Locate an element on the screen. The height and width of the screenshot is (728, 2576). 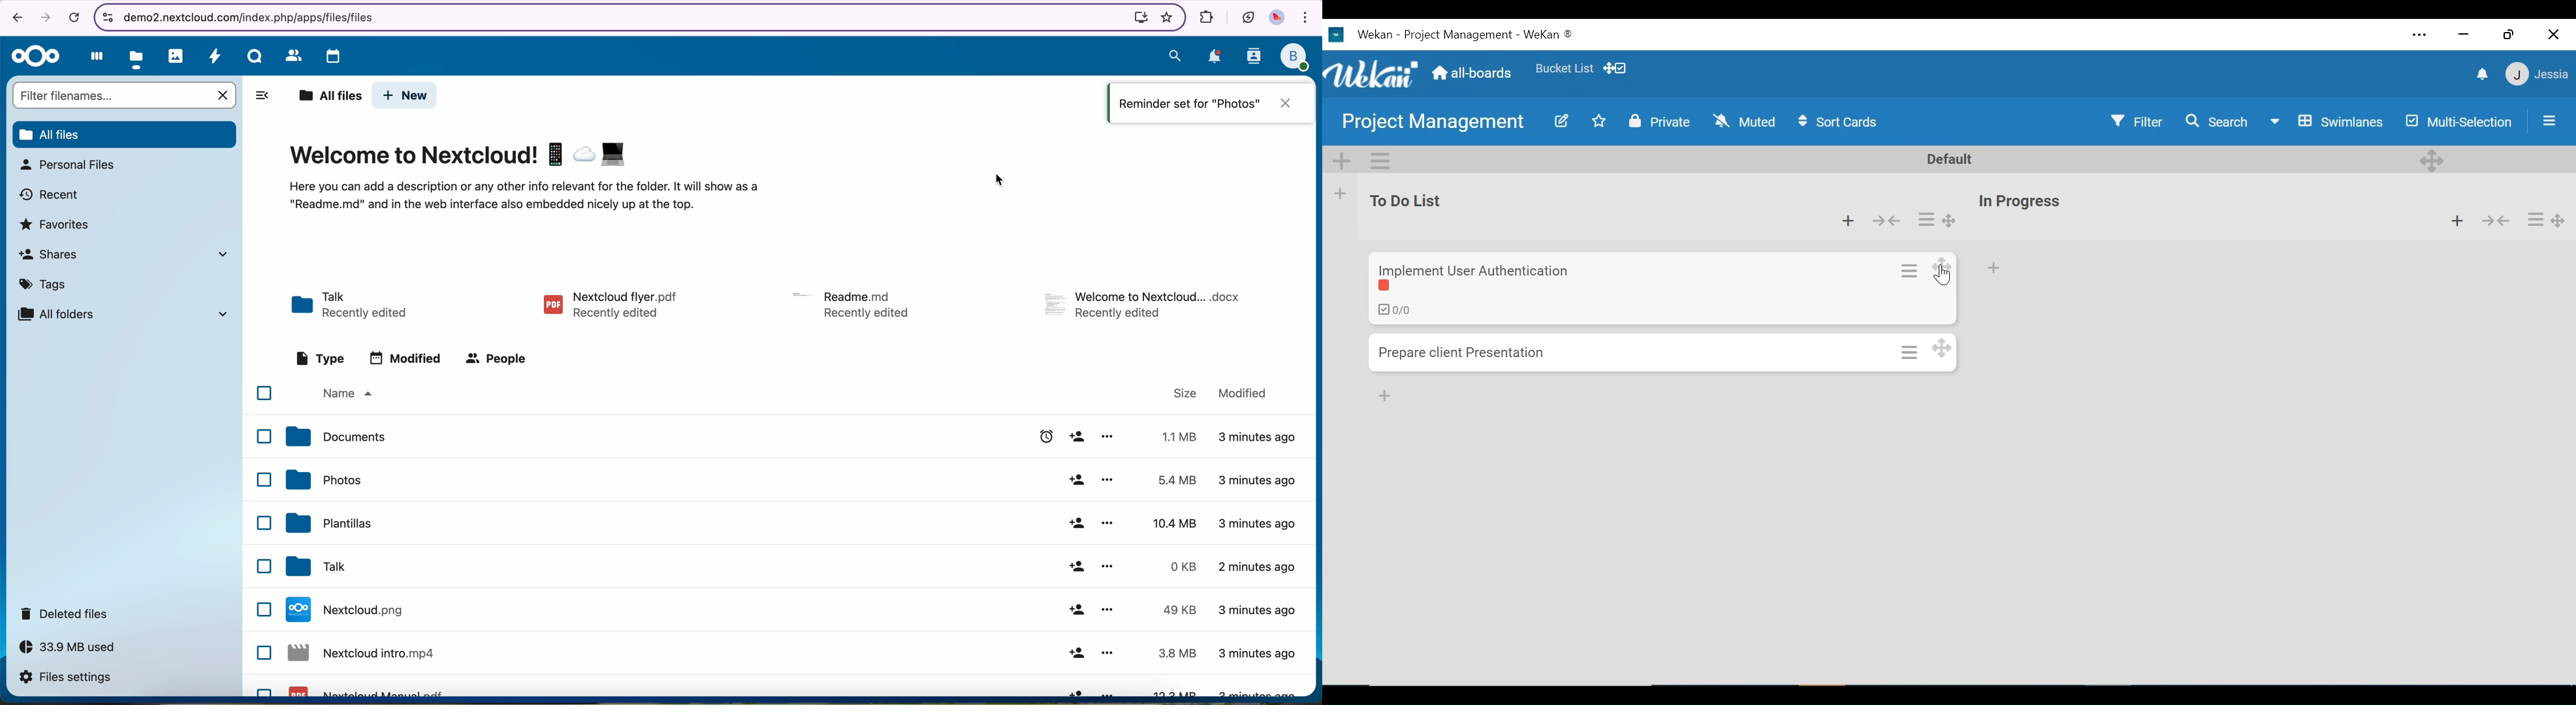
3 minutes ago is located at coordinates (1257, 480).